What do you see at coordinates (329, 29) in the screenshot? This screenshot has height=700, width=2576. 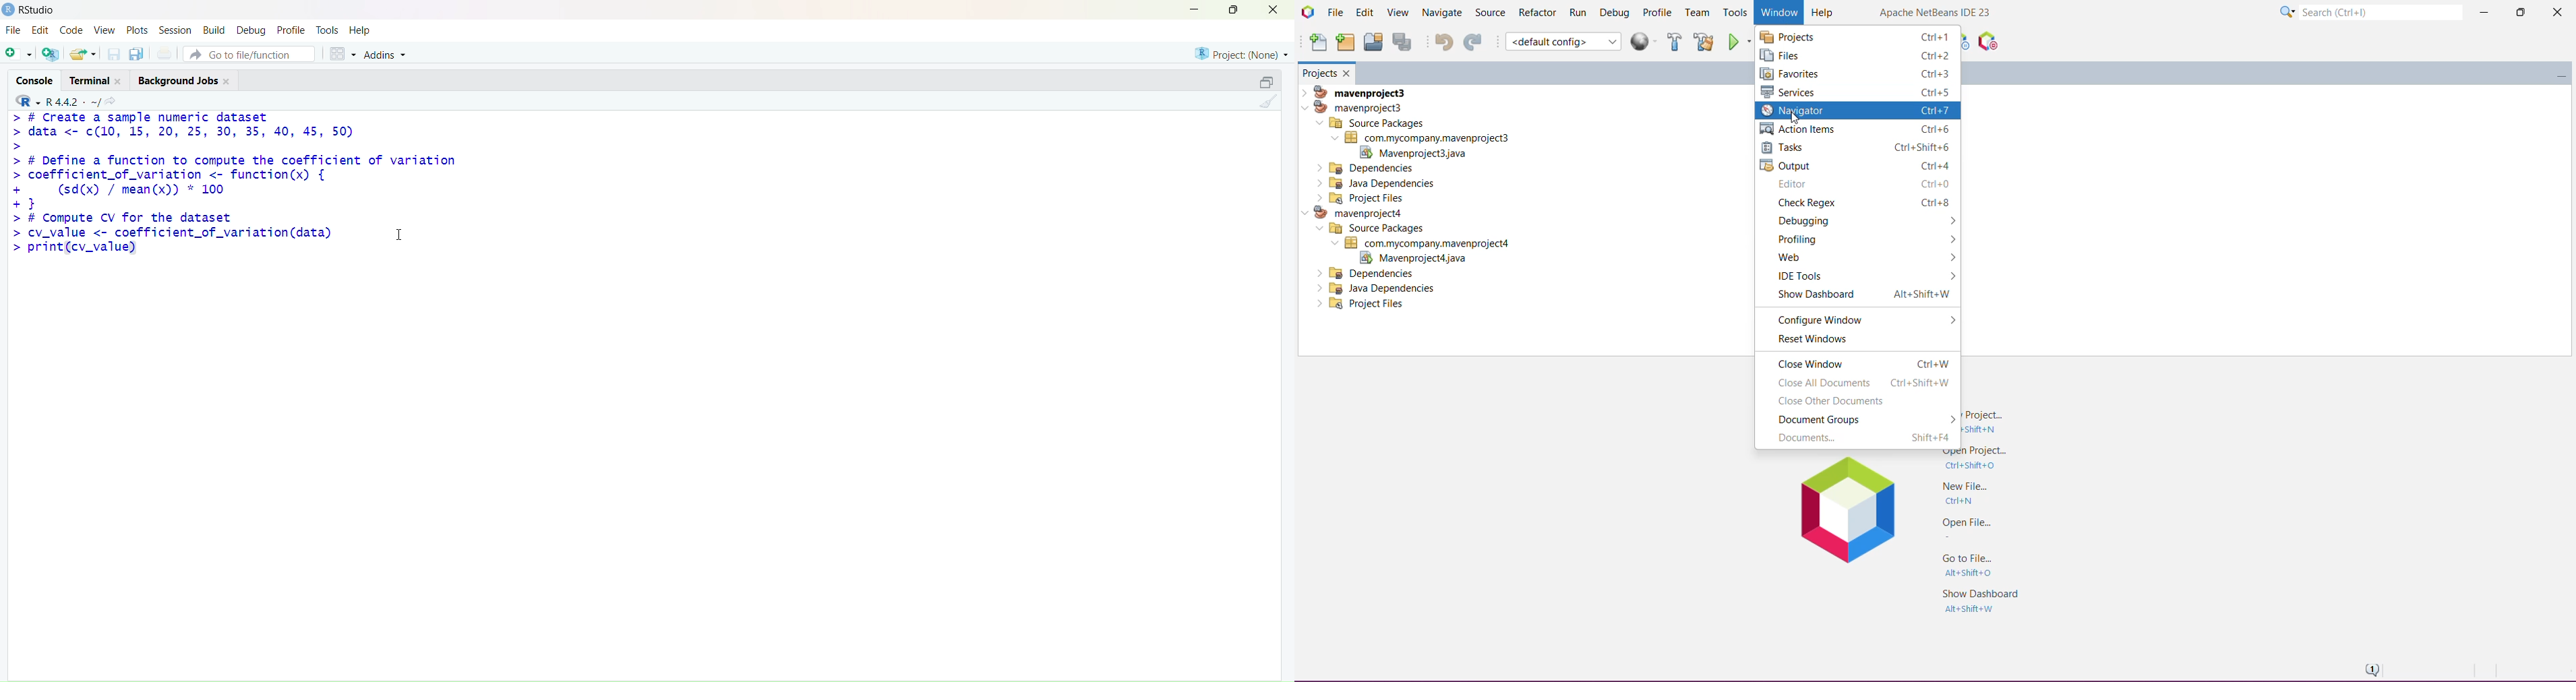 I see `tools` at bounding box center [329, 29].